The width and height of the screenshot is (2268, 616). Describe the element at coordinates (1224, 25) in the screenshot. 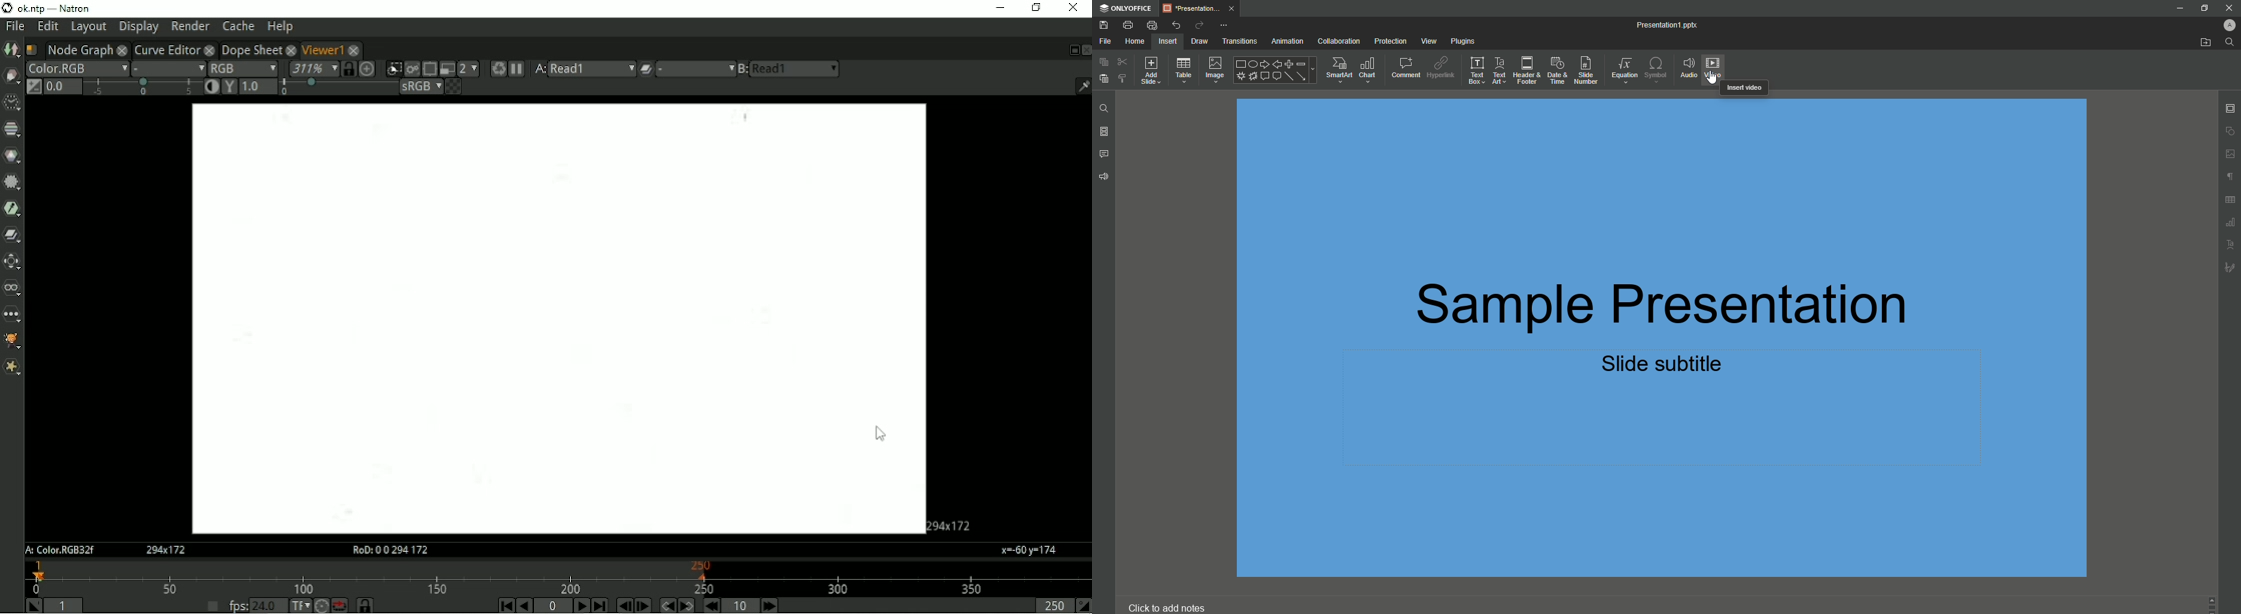

I see `More Options` at that location.